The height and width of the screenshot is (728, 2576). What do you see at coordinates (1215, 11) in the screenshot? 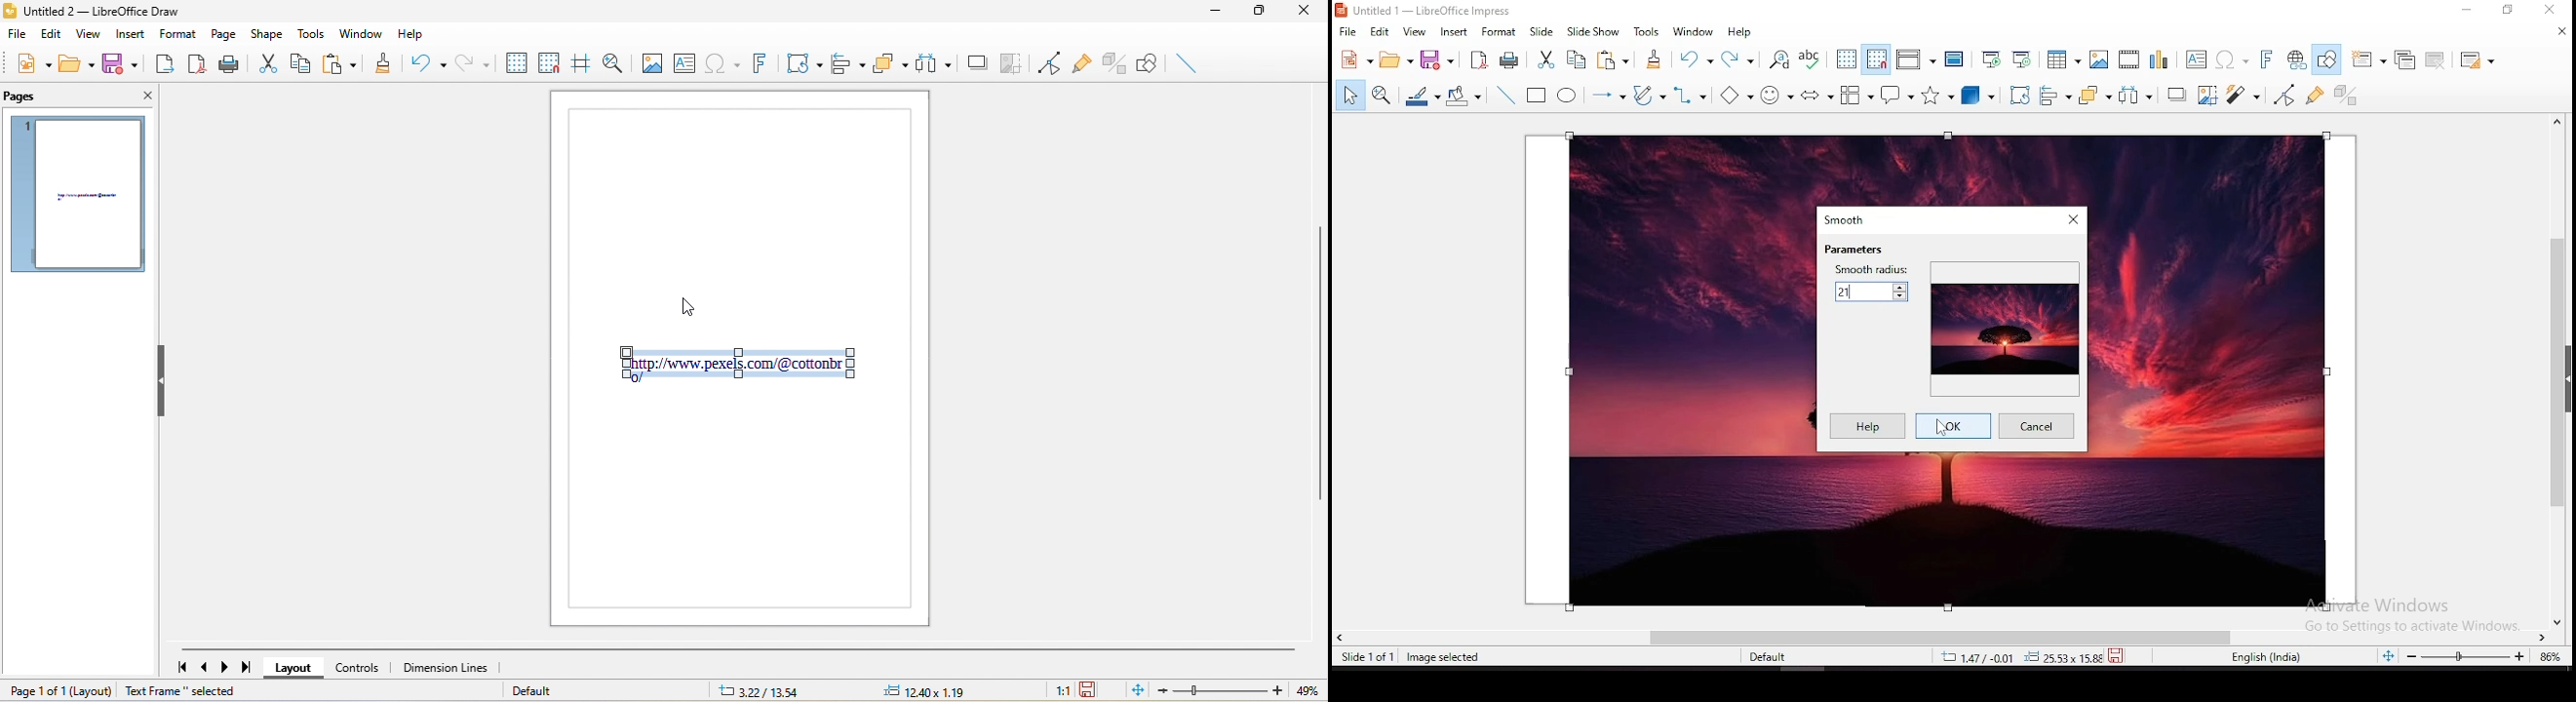
I see `minimize` at bounding box center [1215, 11].